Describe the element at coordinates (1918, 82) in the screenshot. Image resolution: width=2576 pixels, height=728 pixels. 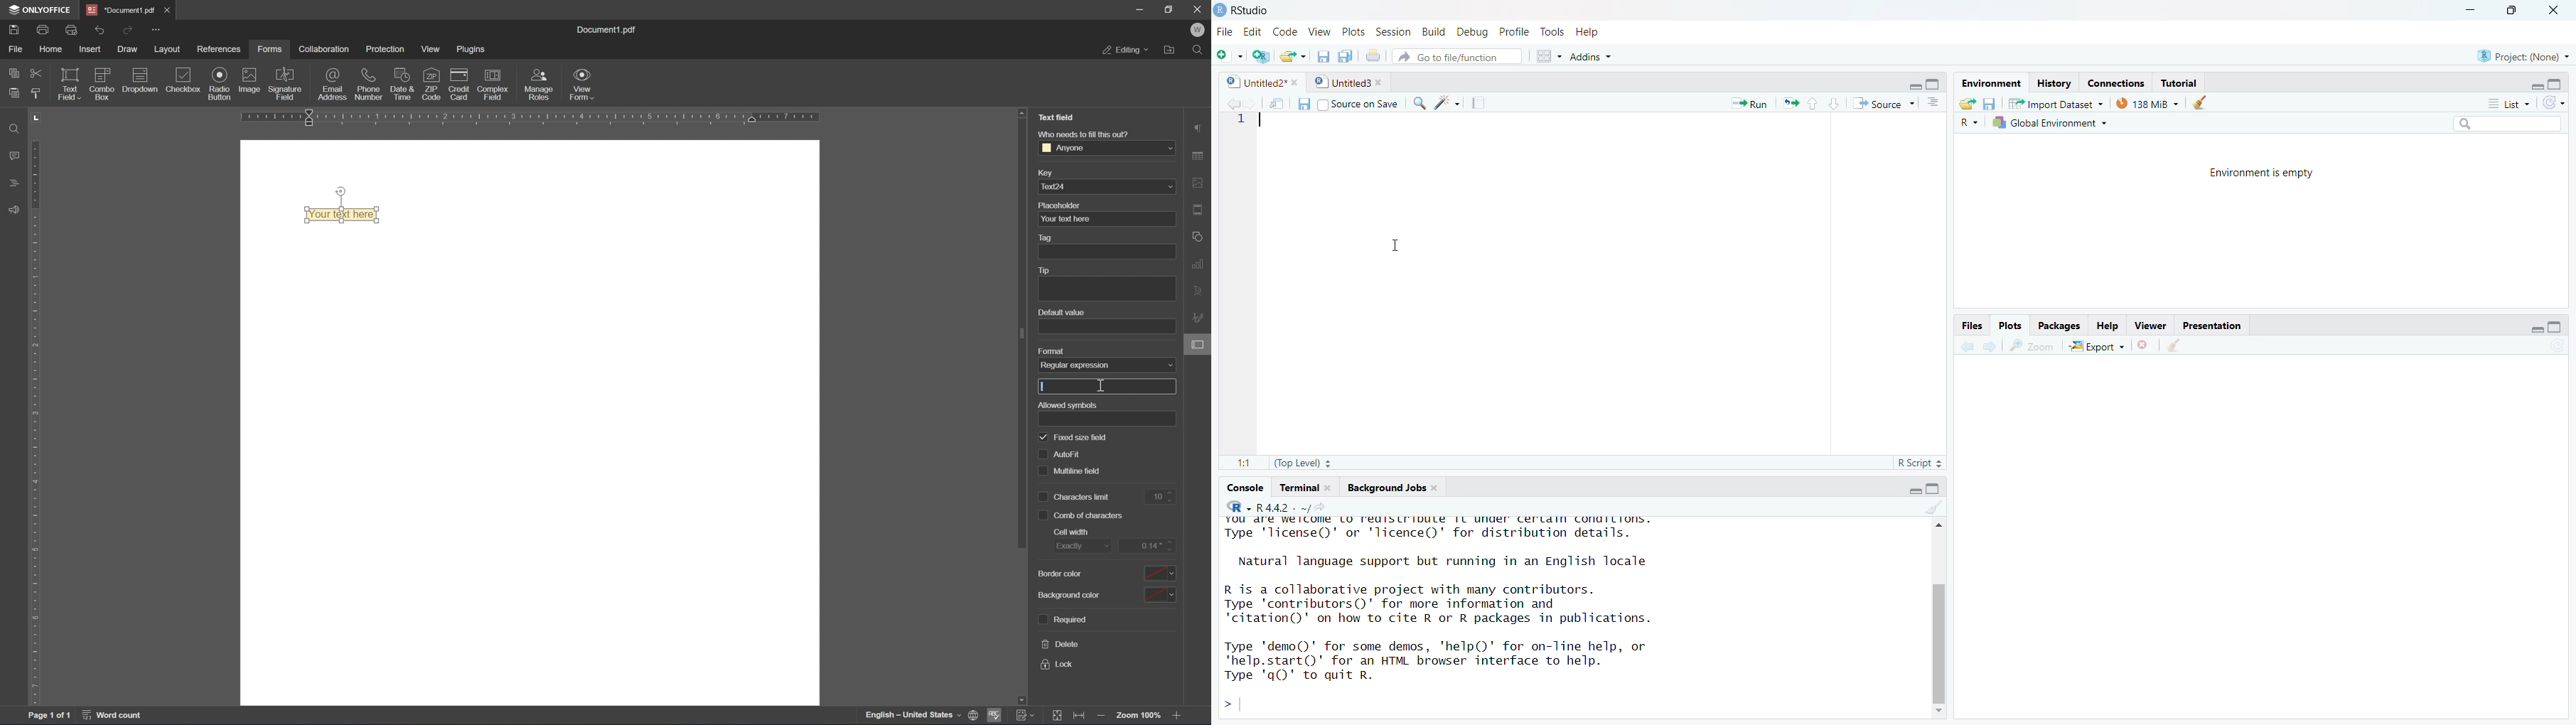
I see `minimize/maximize` at that location.